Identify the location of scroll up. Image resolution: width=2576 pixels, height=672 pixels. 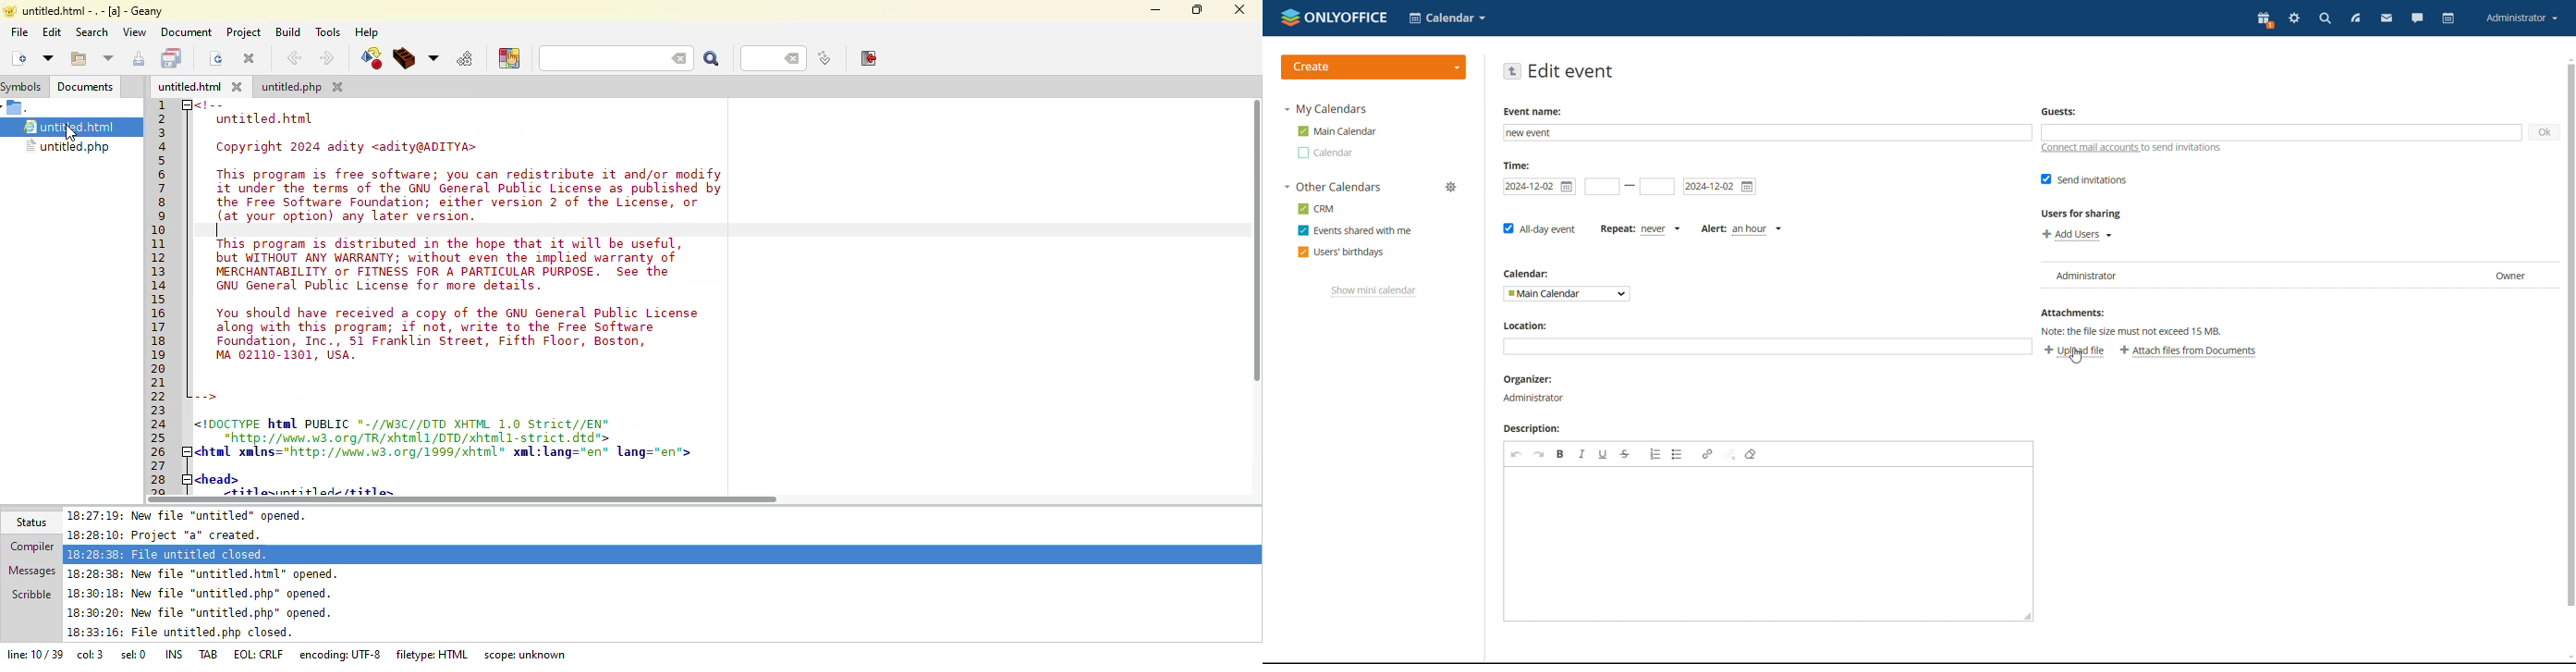
(2568, 58).